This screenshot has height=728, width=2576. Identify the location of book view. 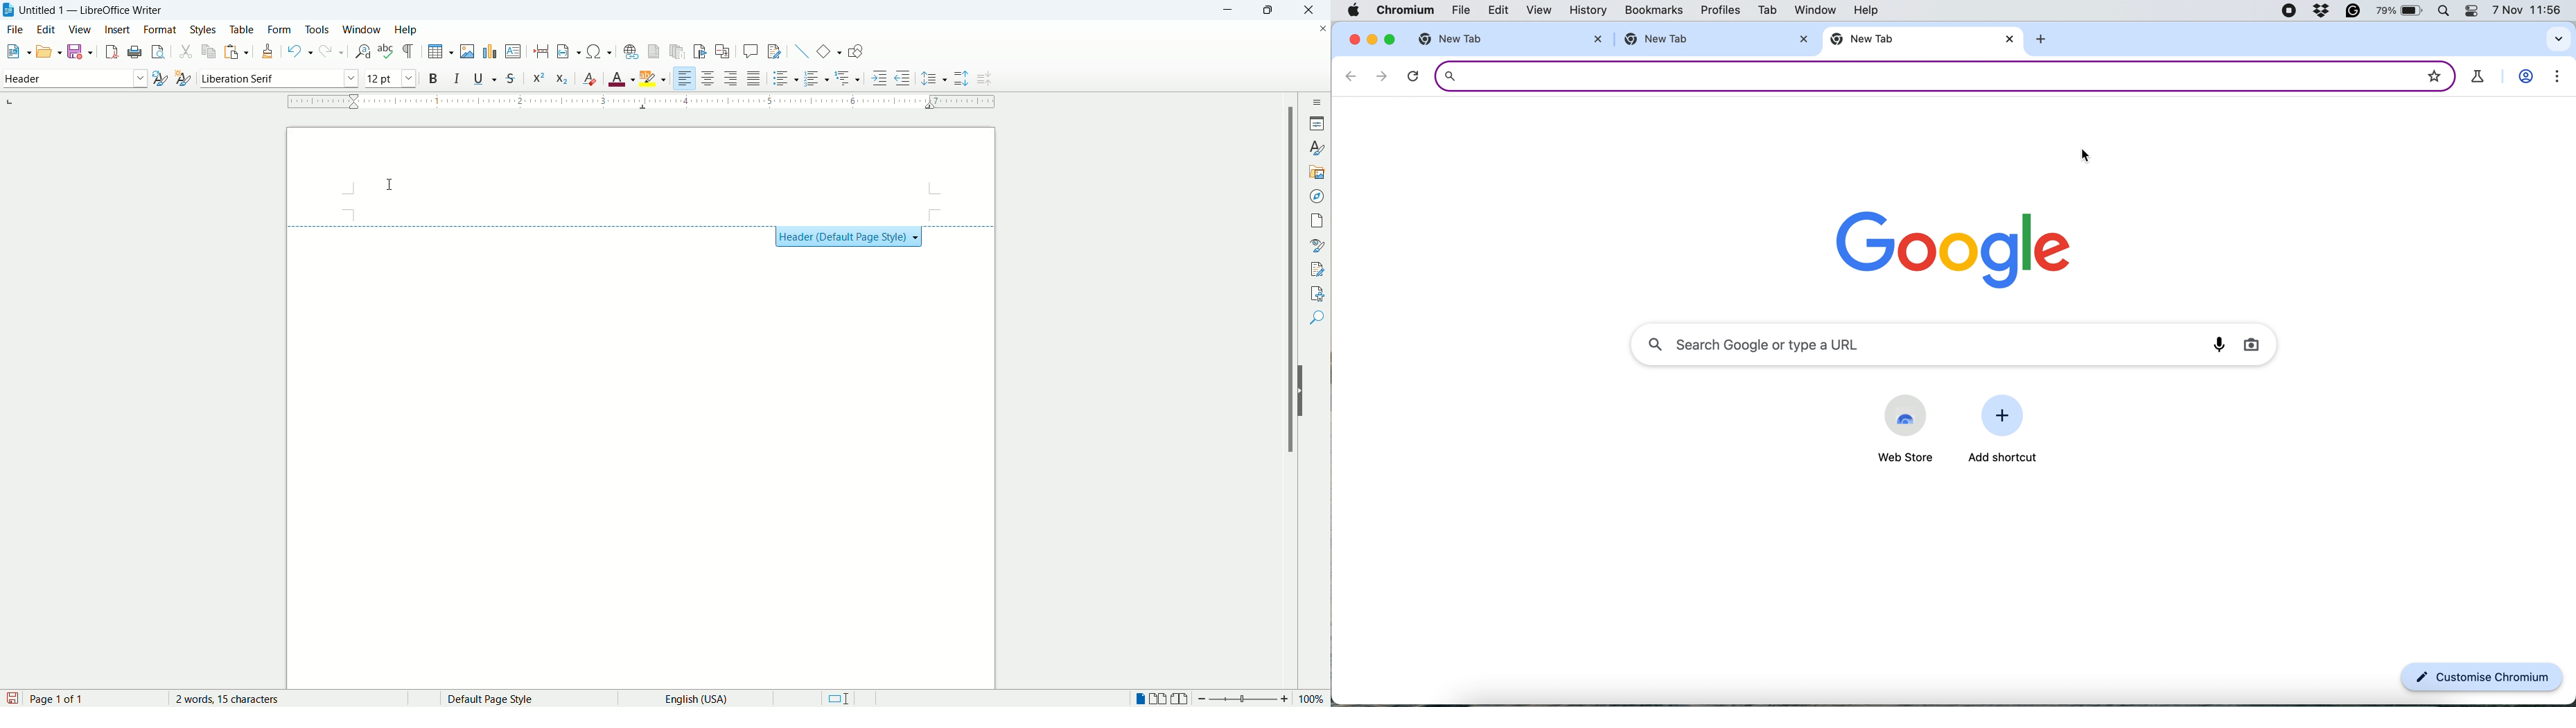
(1180, 698).